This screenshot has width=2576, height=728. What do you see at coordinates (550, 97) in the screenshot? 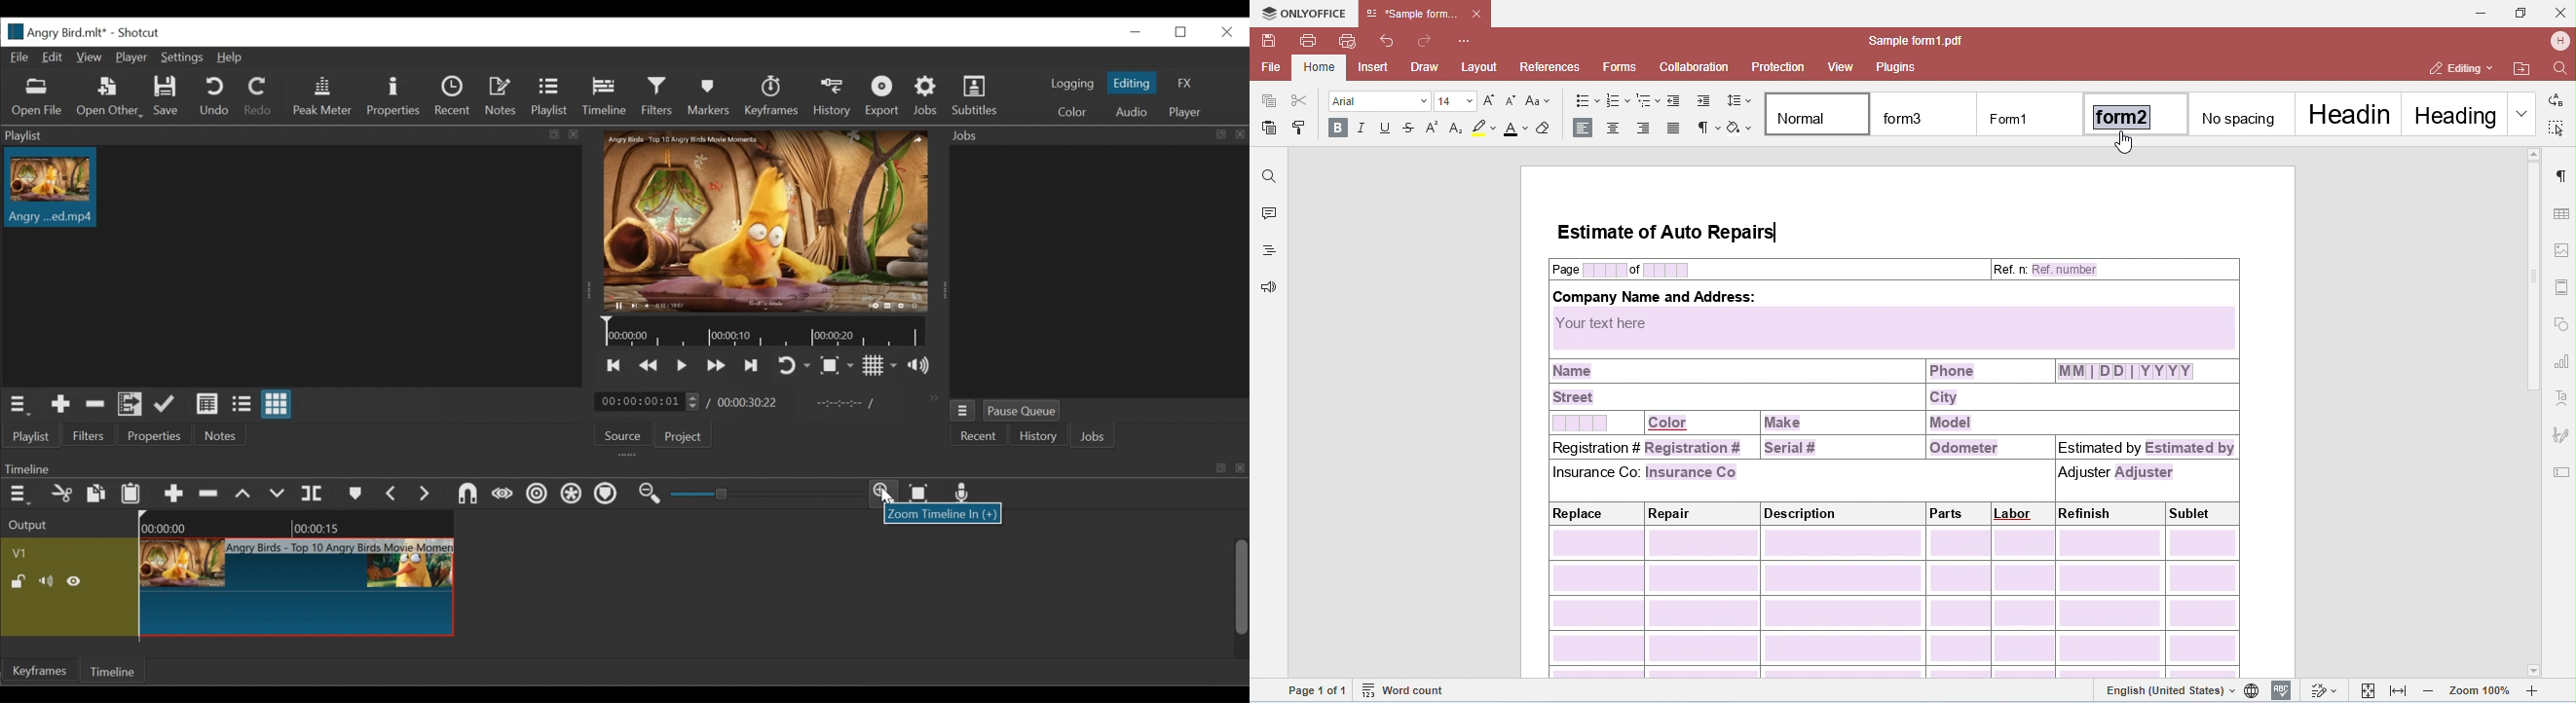
I see `Playlist` at bounding box center [550, 97].